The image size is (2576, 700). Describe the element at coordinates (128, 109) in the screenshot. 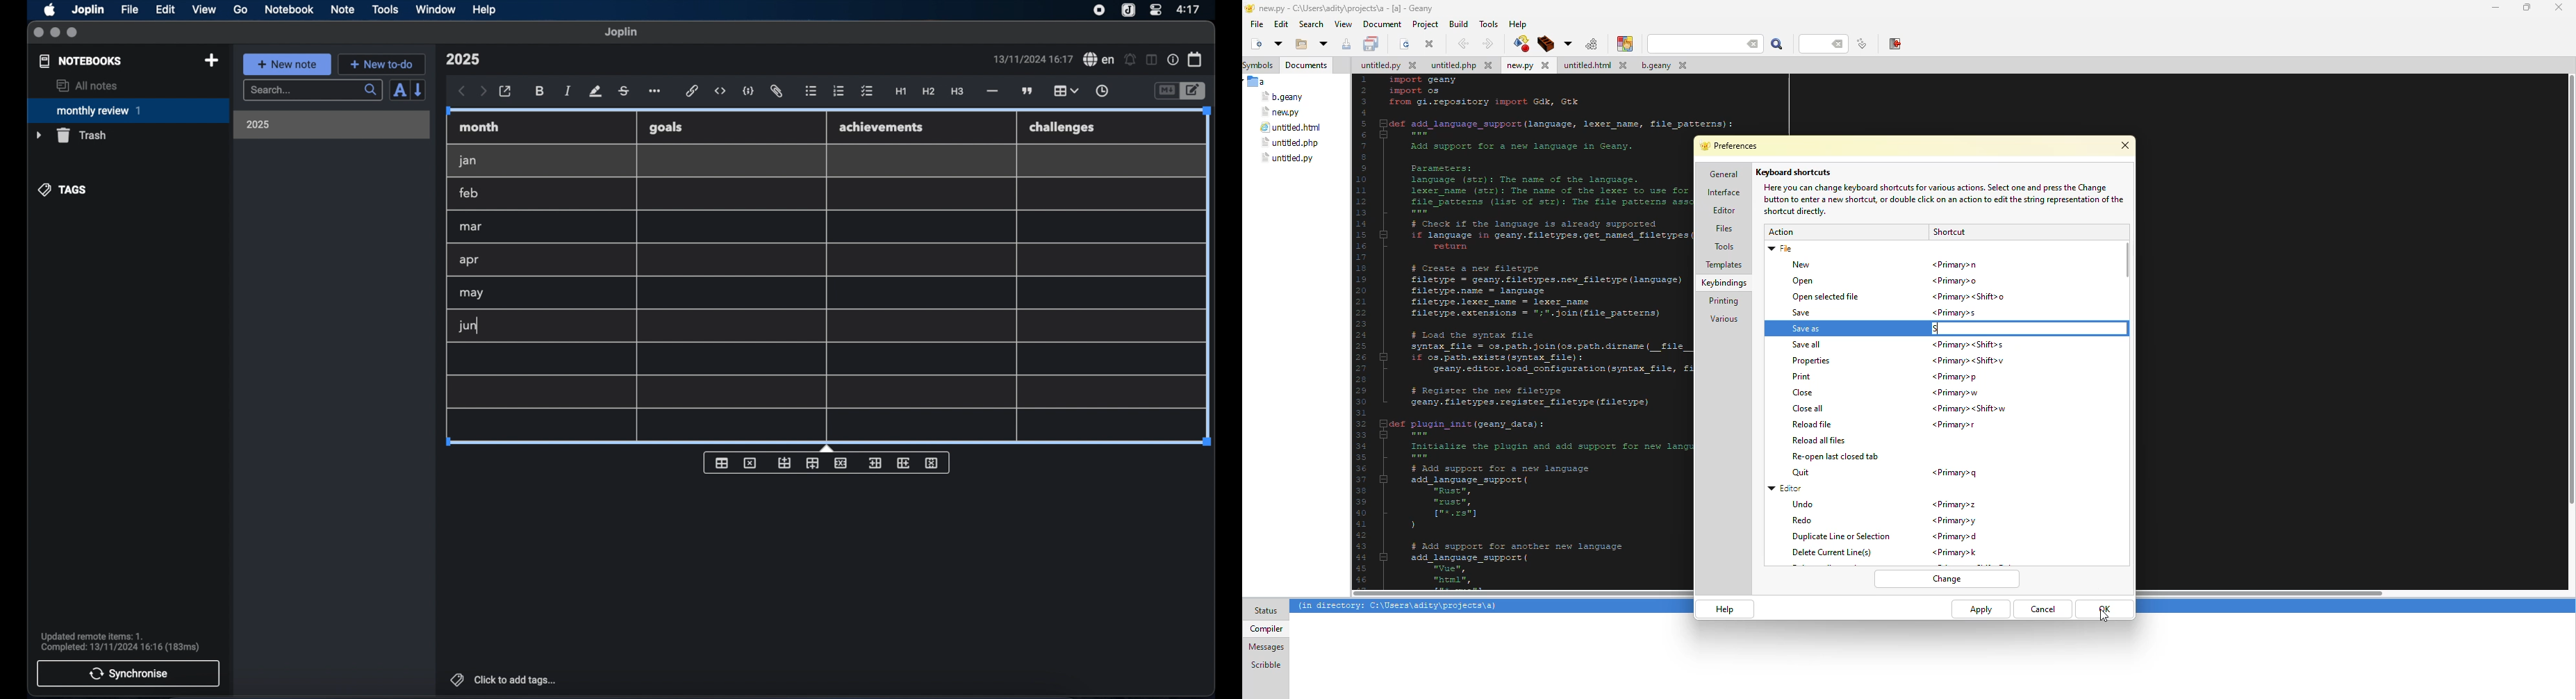

I see `monthly review` at that location.